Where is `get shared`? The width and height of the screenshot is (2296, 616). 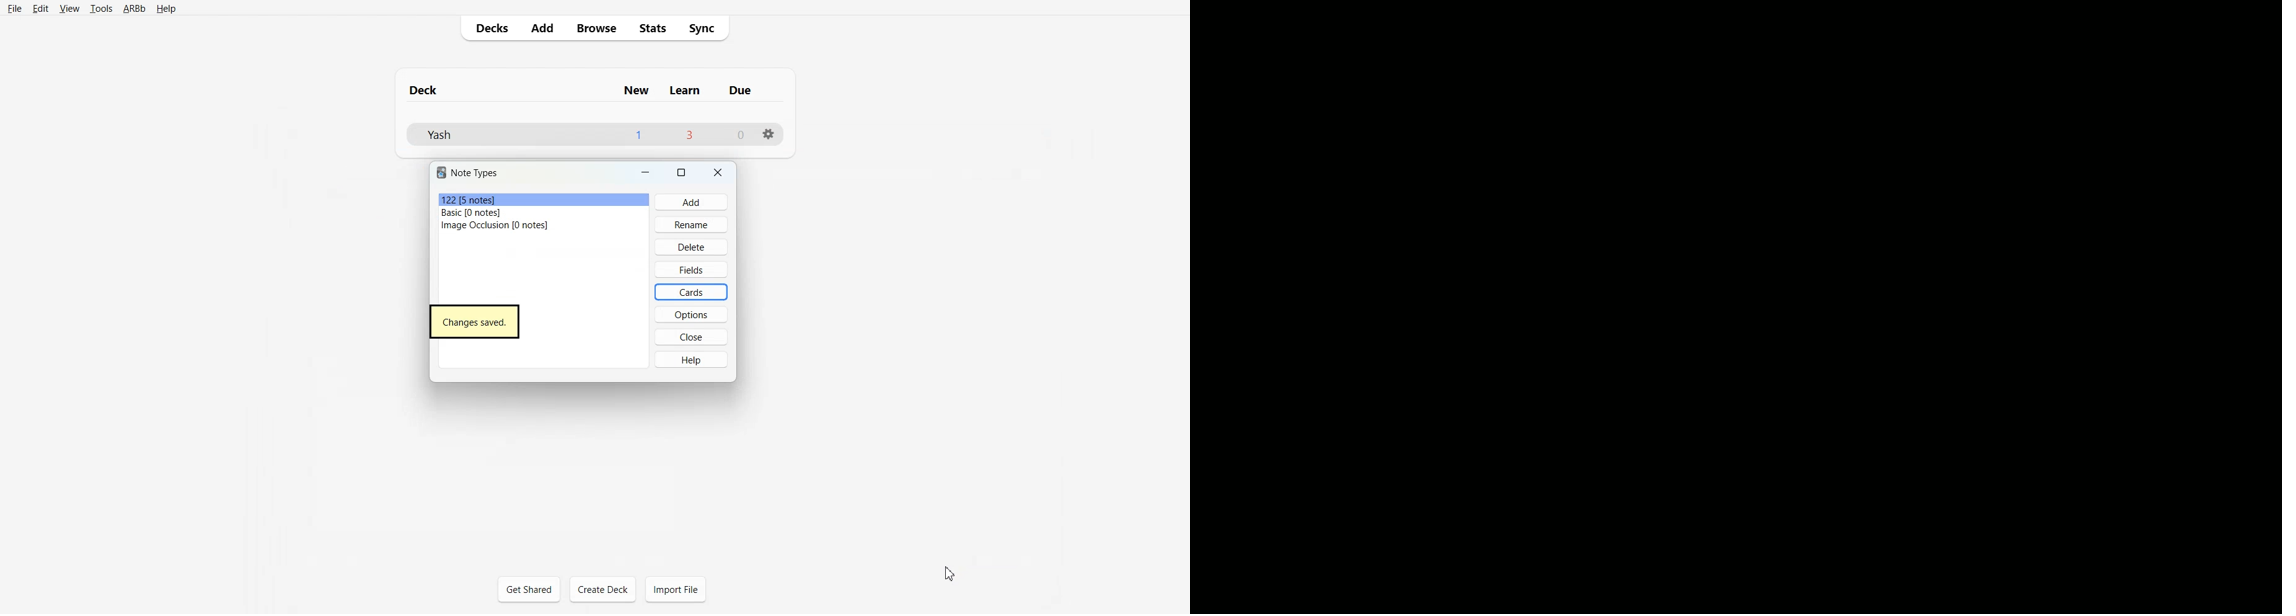 get shared is located at coordinates (535, 589).